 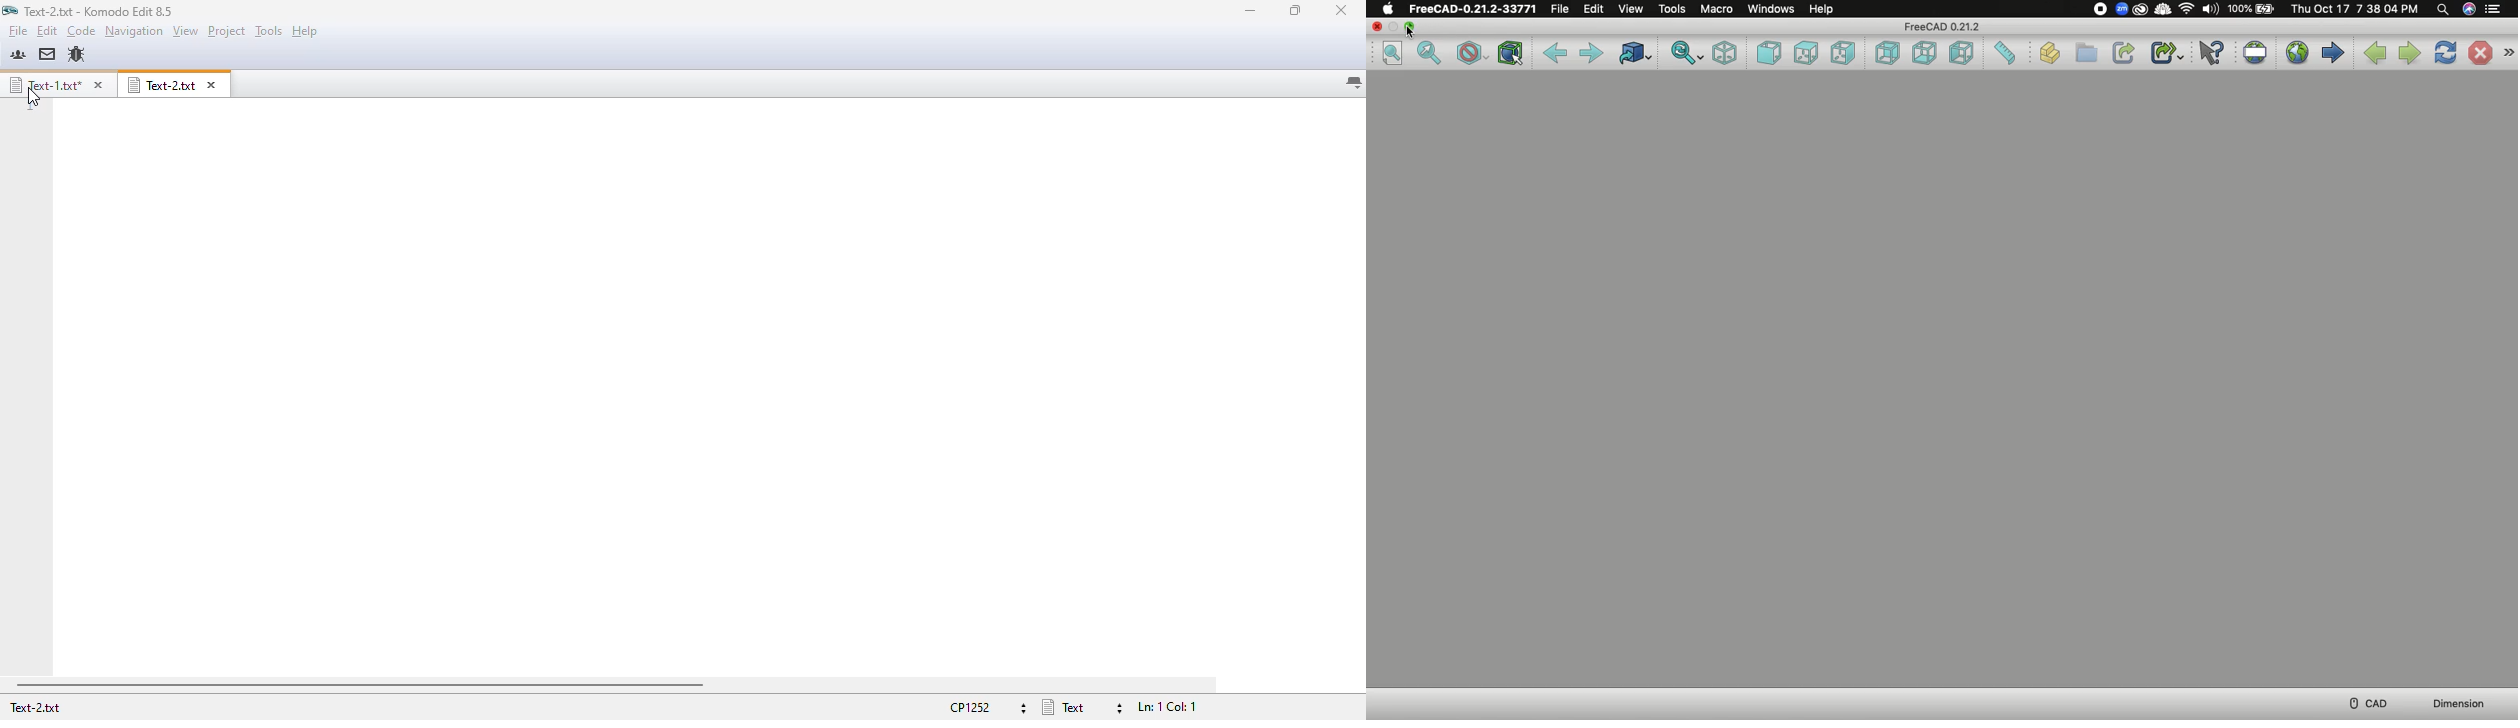 What do you see at coordinates (2445, 53) in the screenshot?
I see `Refresh web page` at bounding box center [2445, 53].